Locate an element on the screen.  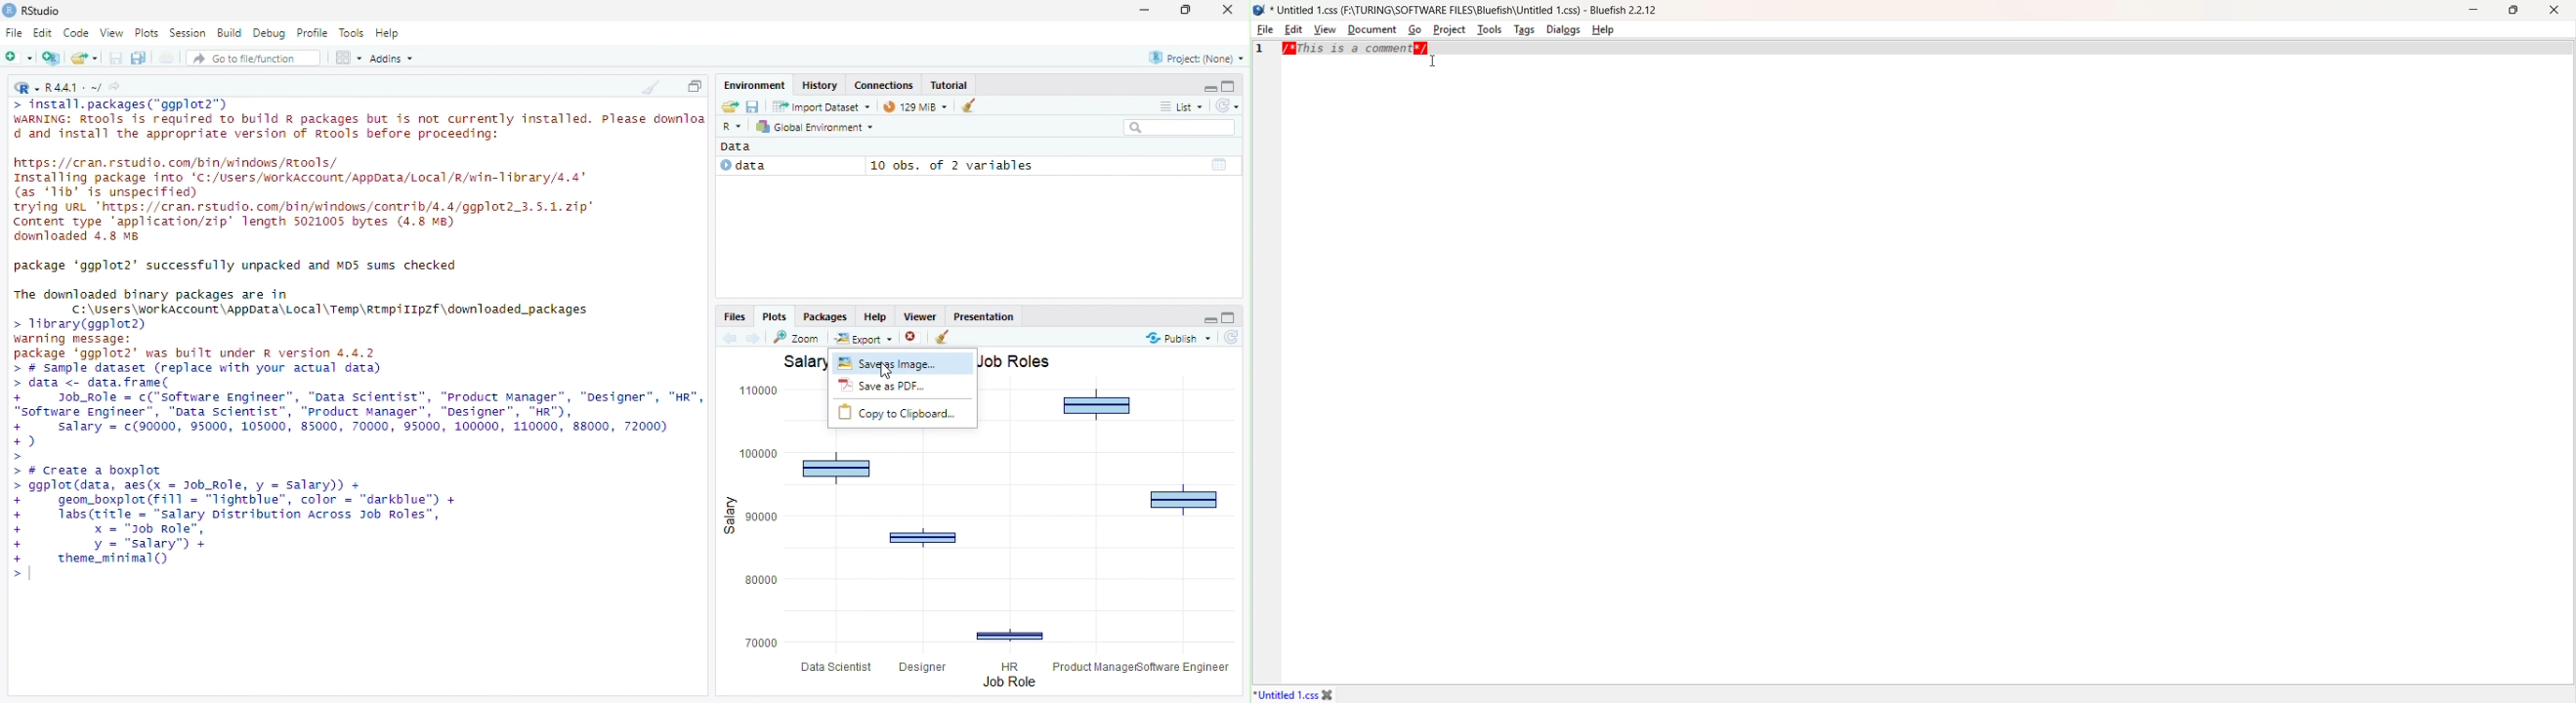
Help is located at coordinates (1612, 28).